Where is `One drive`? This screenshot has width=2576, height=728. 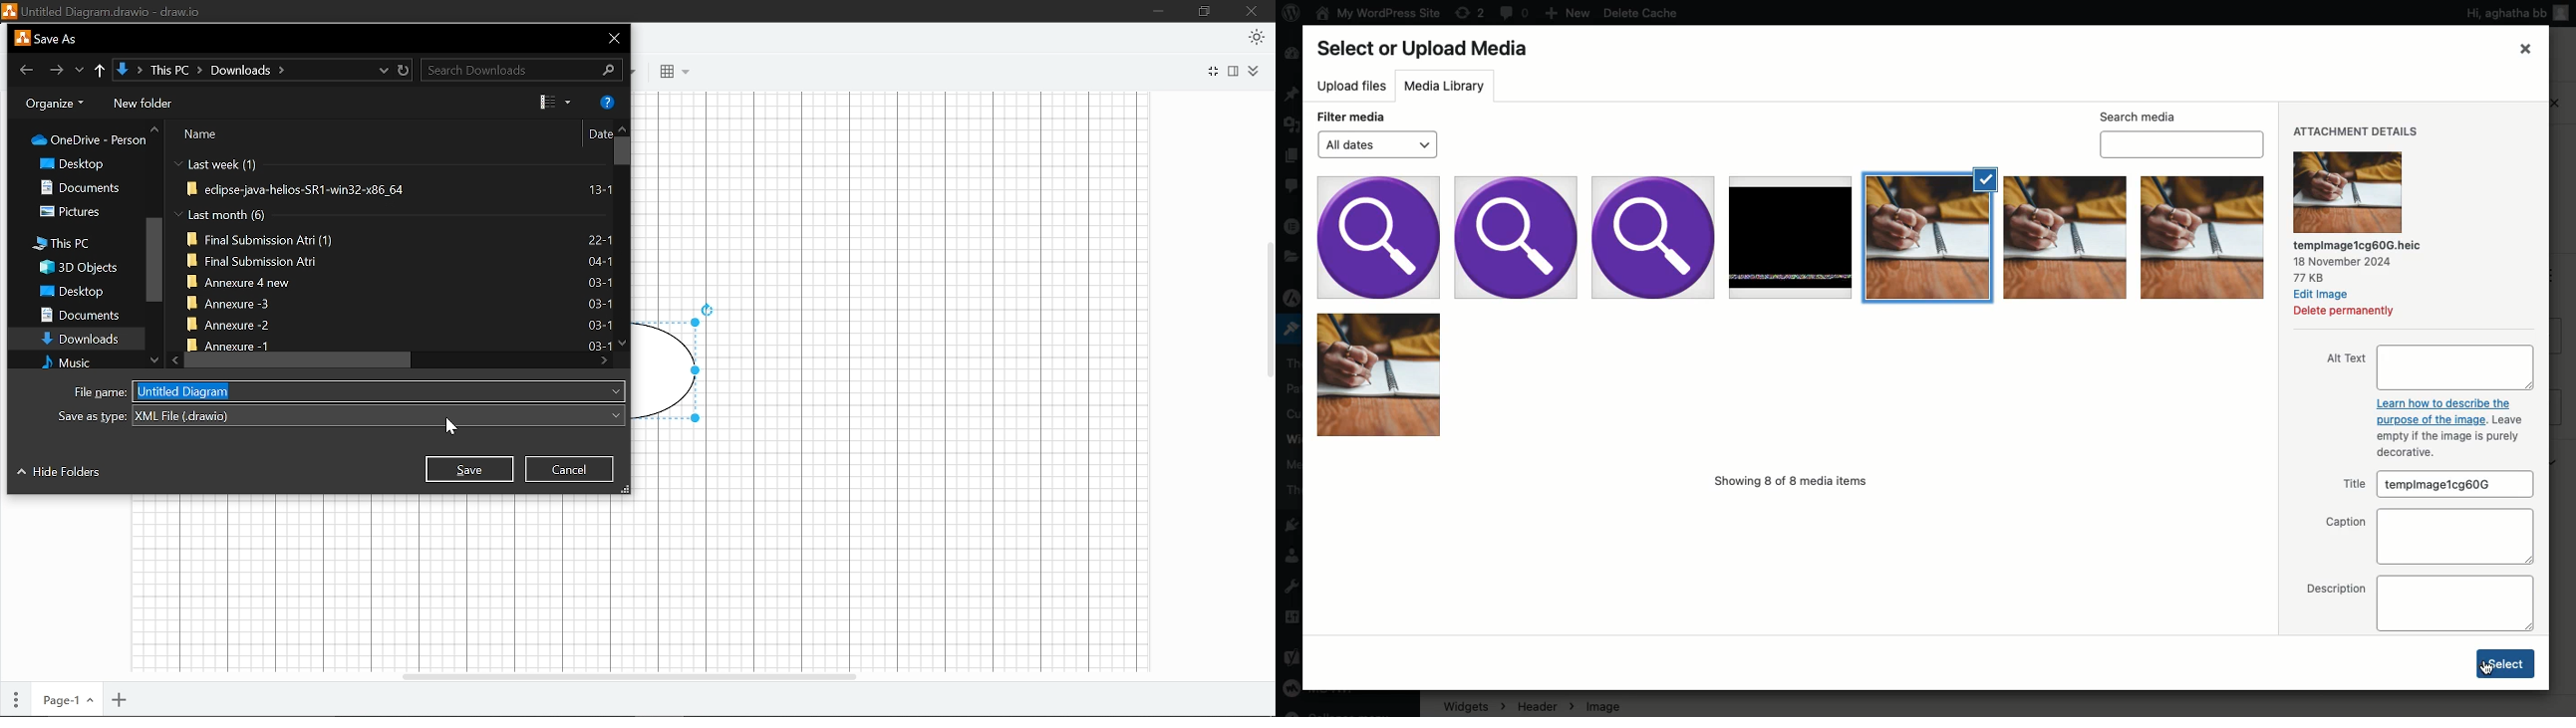 One drive is located at coordinates (91, 143).